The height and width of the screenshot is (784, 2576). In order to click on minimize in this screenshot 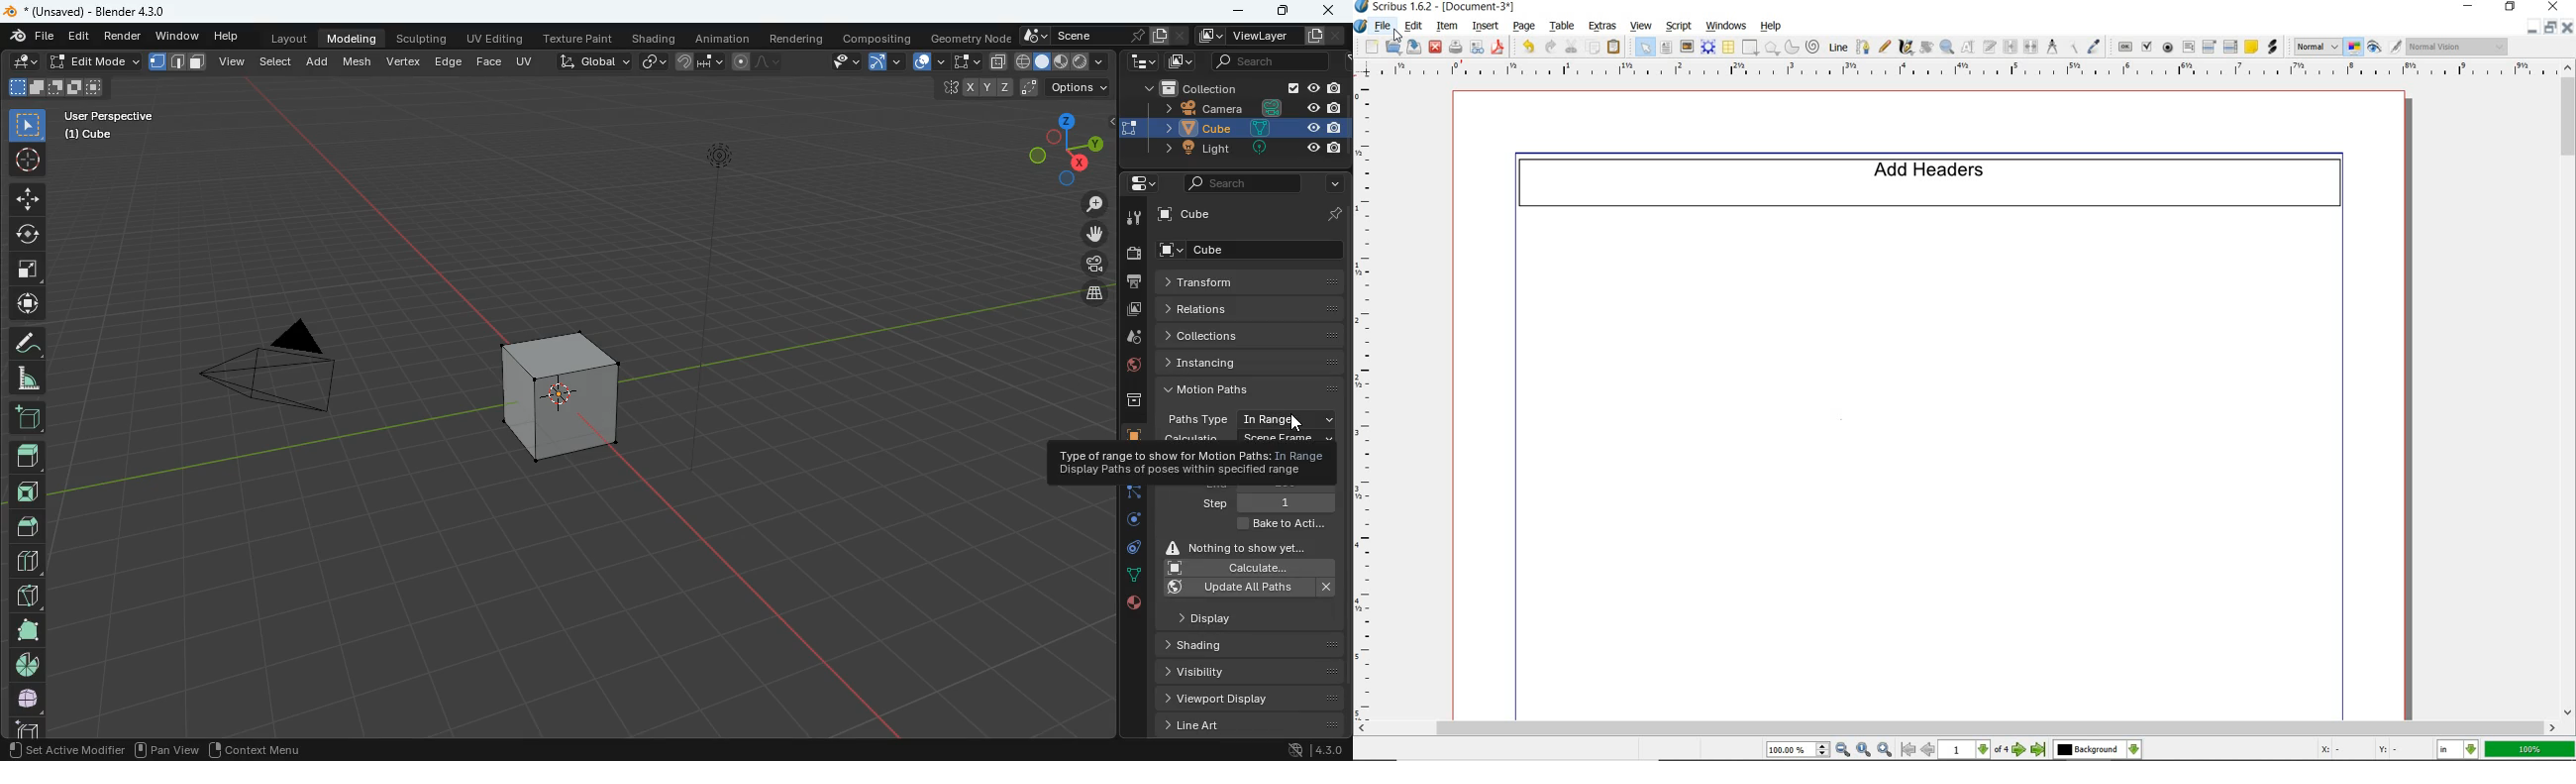, I will do `click(2535, 27)`.